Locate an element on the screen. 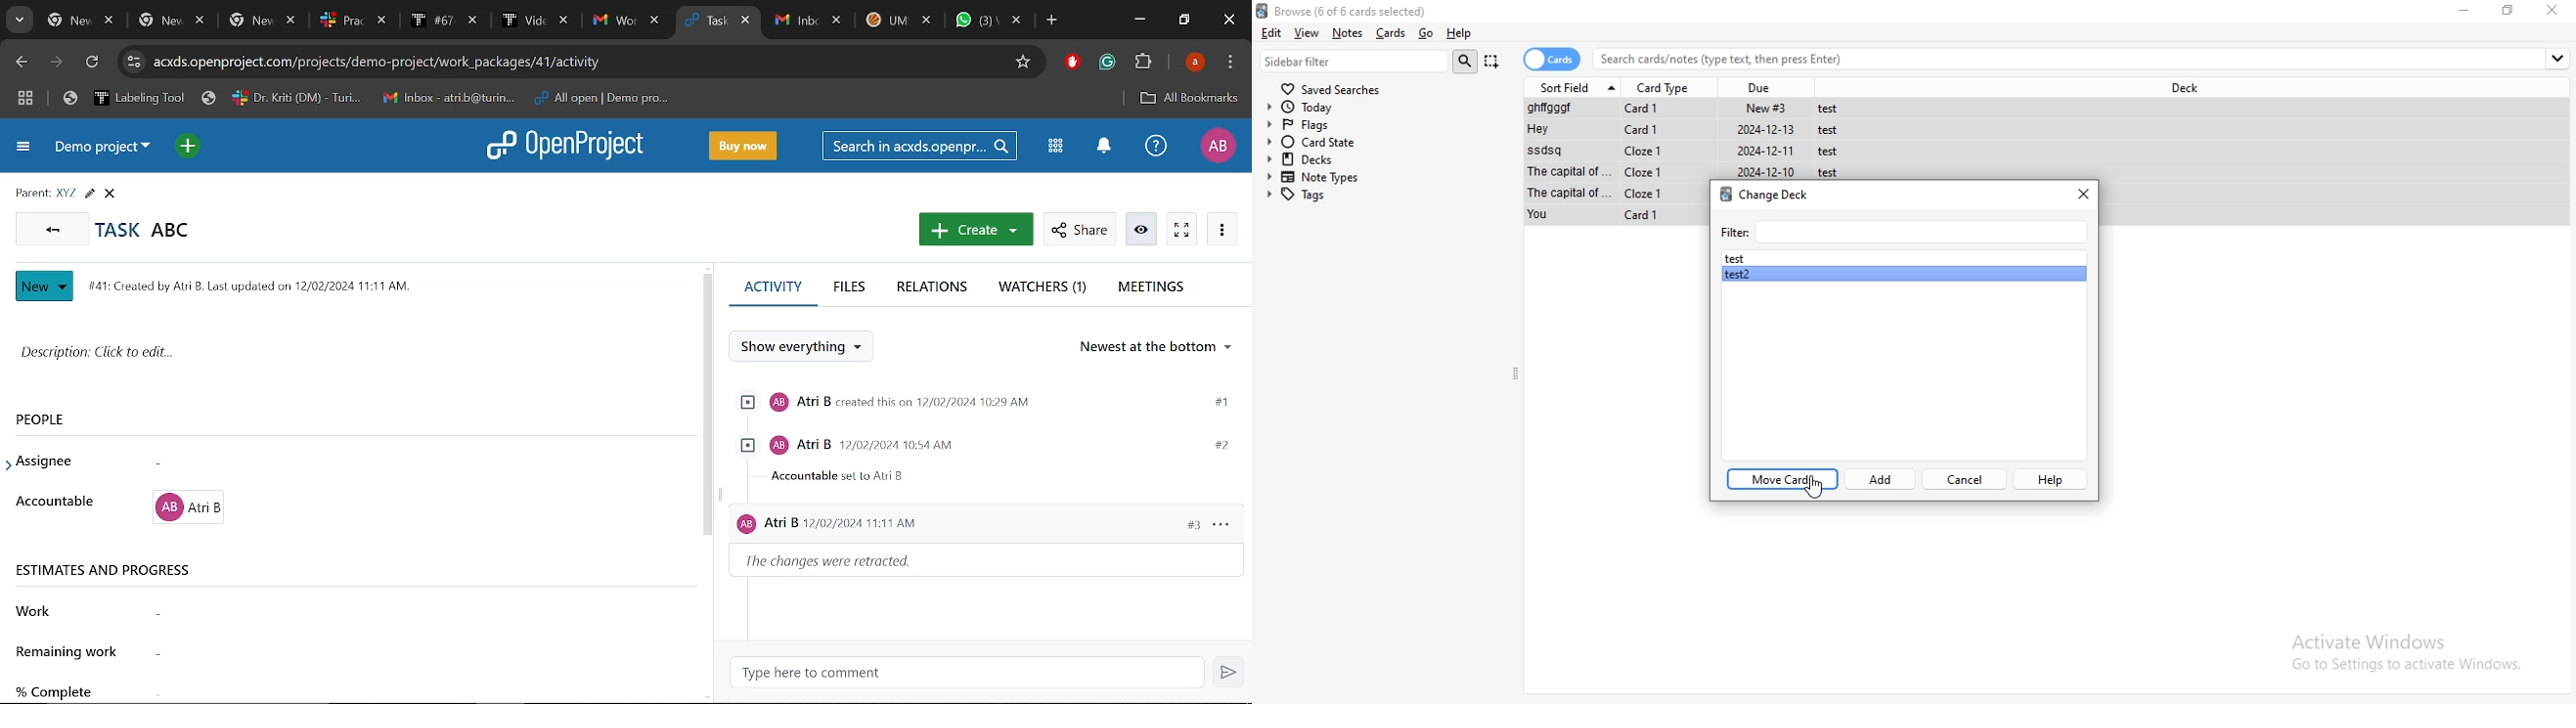  Maximize is located at coordinates (2512, 11).